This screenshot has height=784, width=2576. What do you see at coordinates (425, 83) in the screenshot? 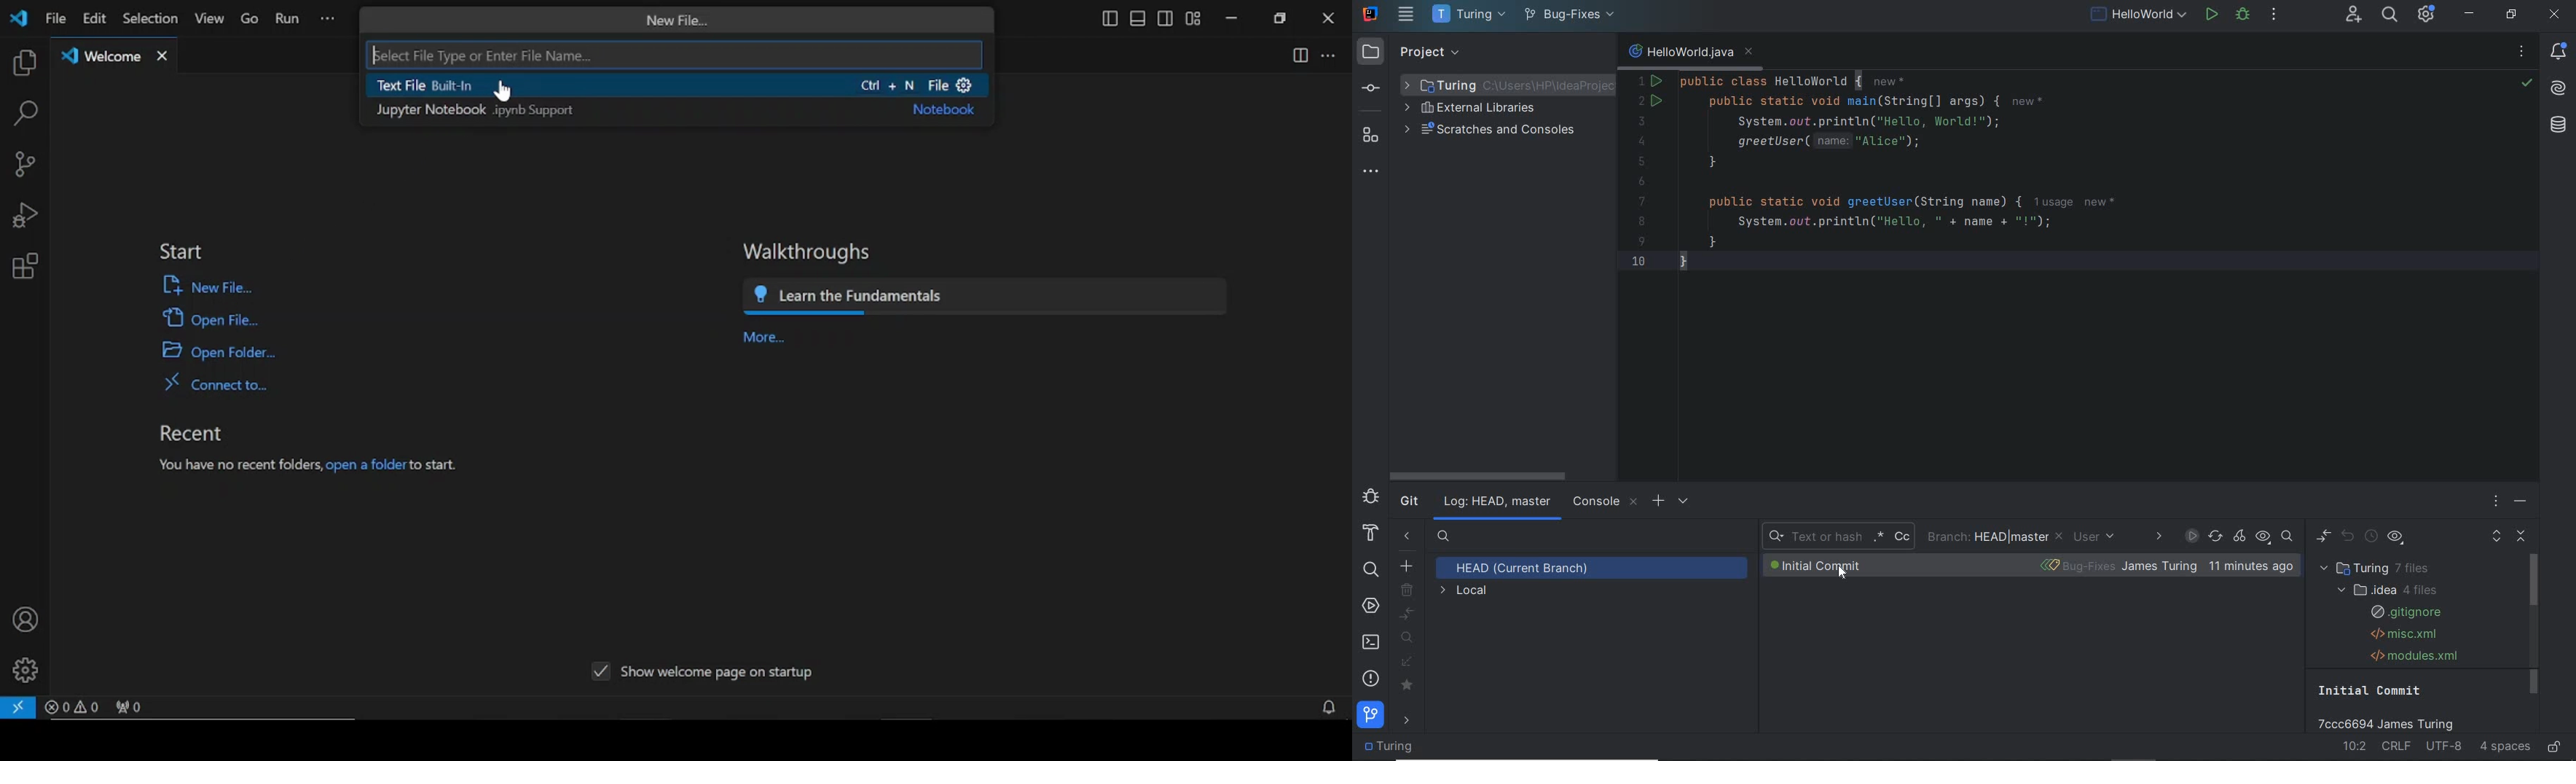
I see `Text File Built-In` at bounding box center [425, 83].